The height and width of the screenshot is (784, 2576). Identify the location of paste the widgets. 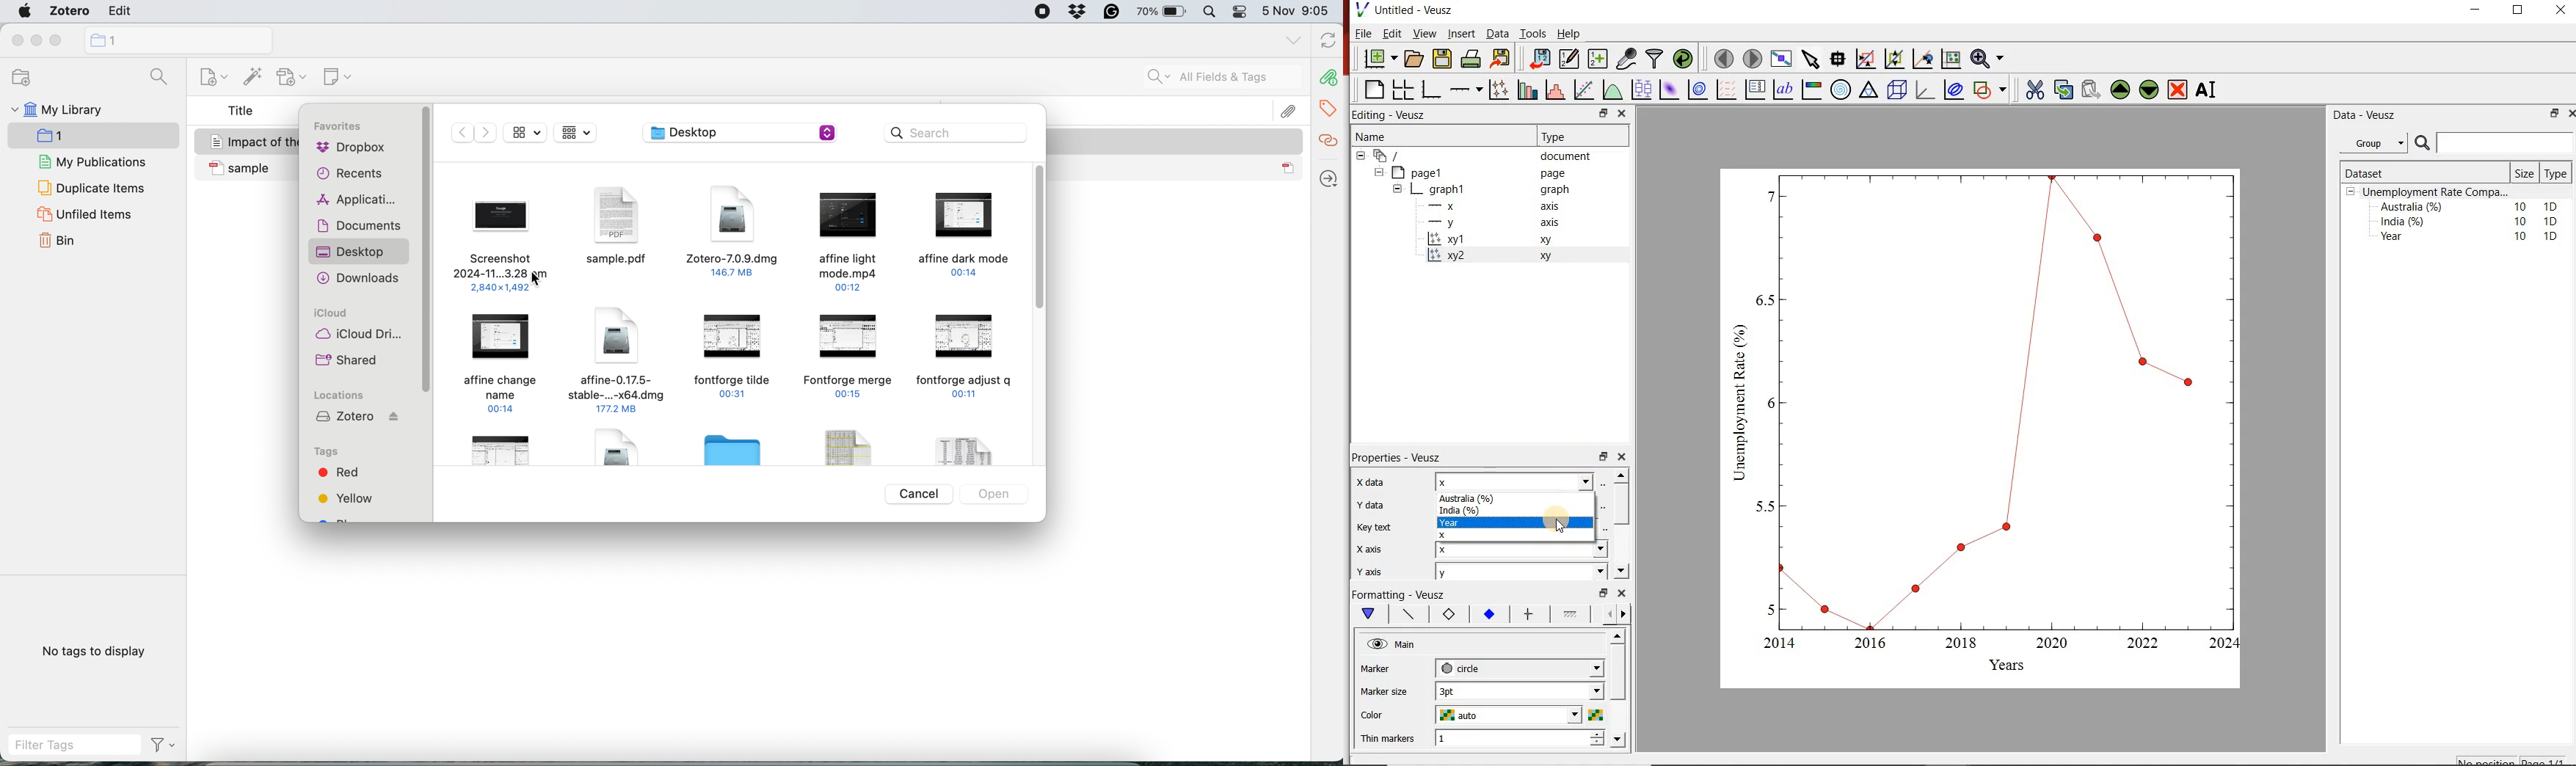
(2092, 90).